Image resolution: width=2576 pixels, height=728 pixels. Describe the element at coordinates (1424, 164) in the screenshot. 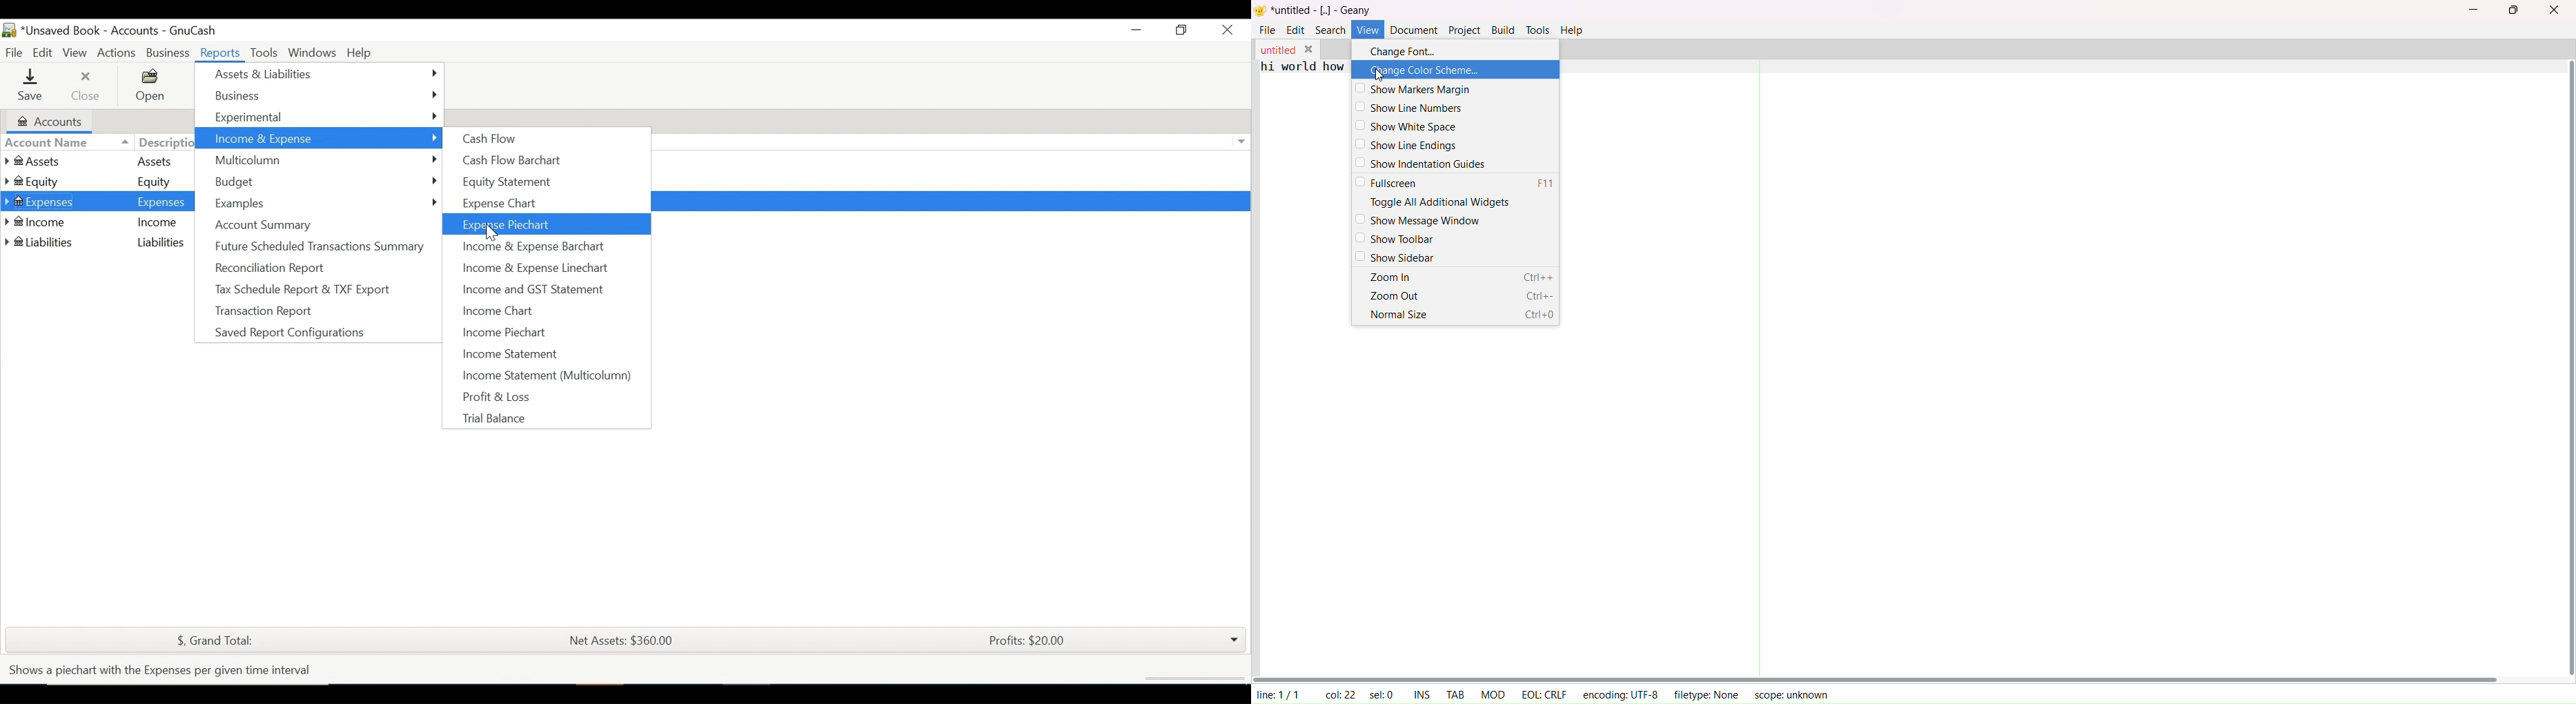

I see `show indentation guides` at that location.